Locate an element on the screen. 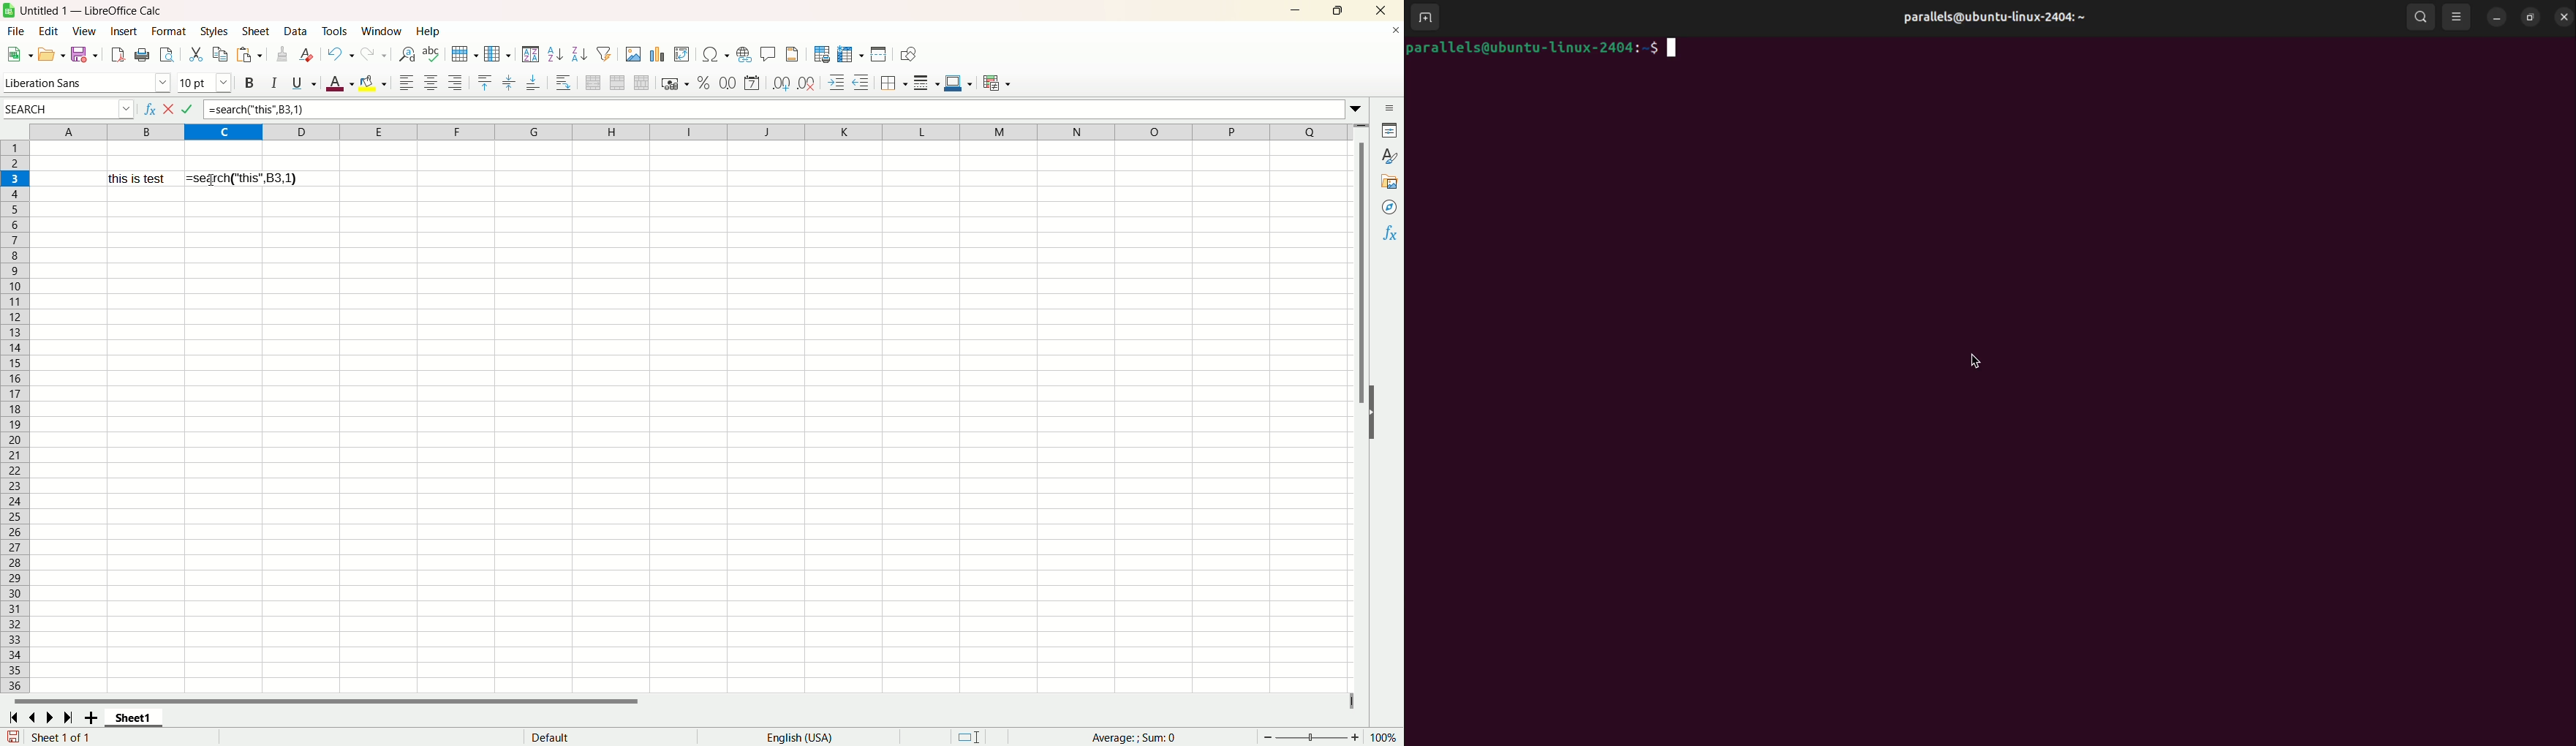 This screenshot has height=756, width=2576. minimize is located at coordinates (2497, 17).